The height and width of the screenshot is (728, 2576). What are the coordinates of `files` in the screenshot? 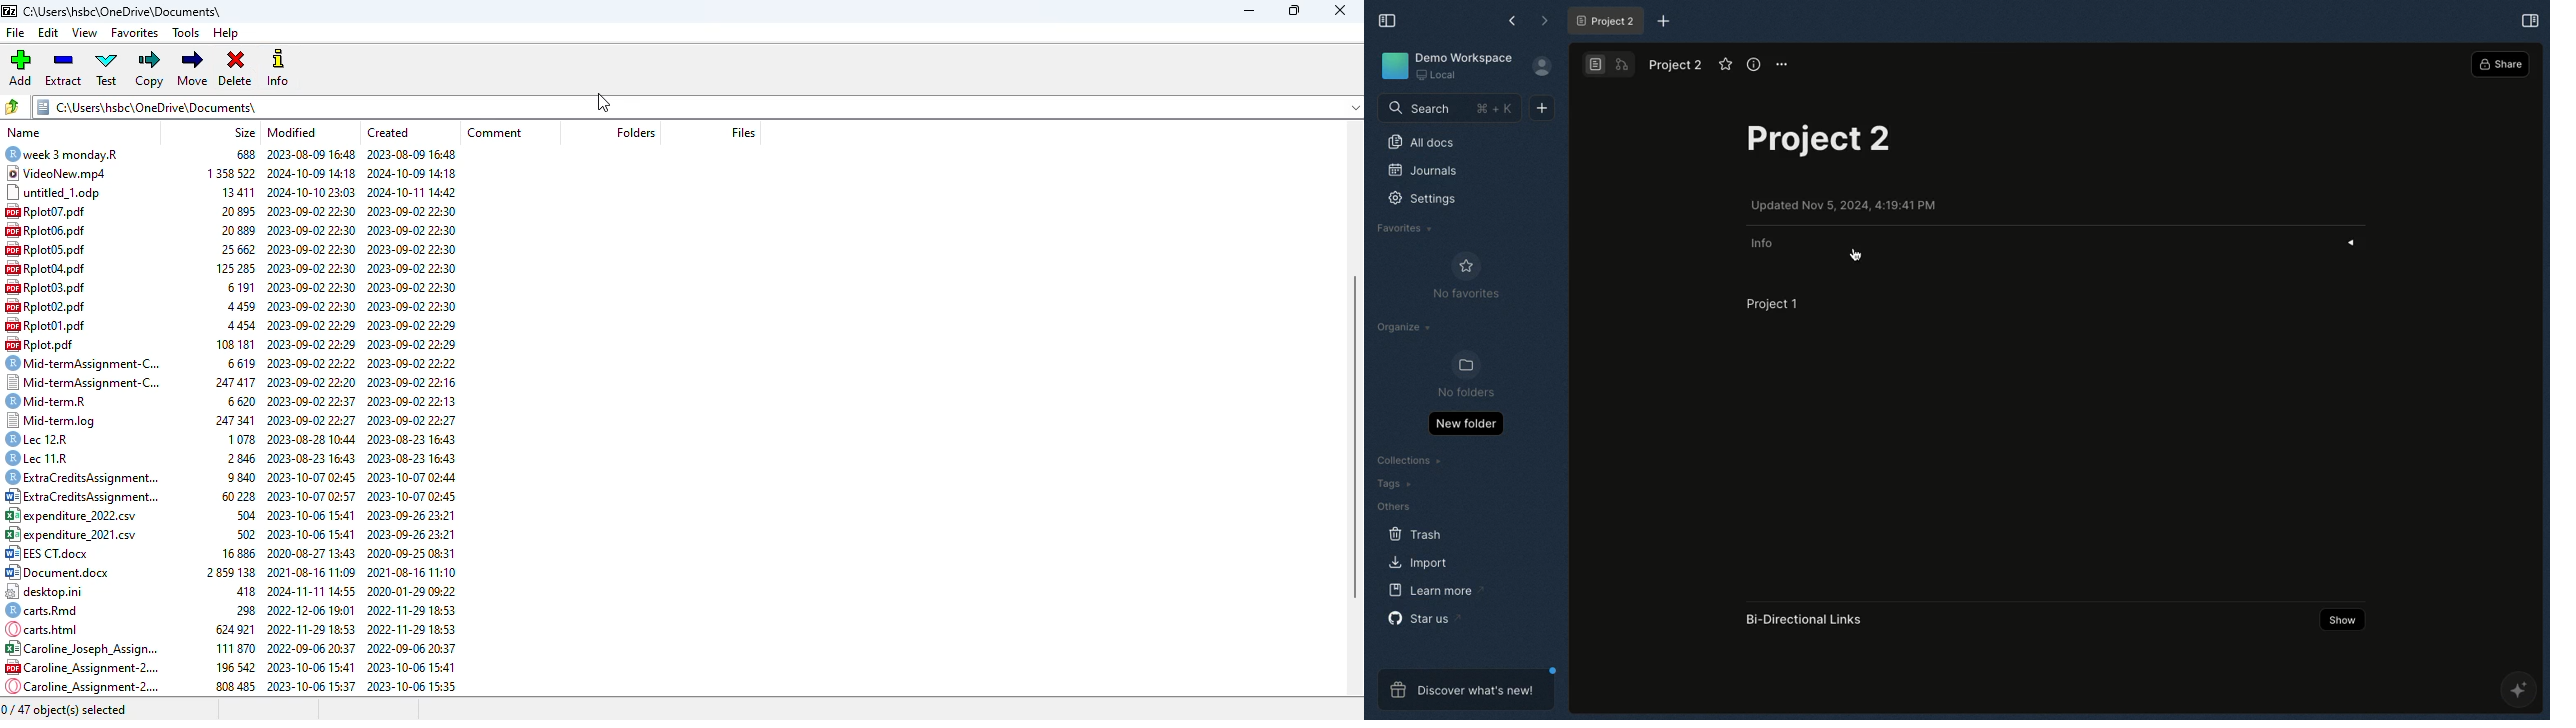 It's located at (744, 132).